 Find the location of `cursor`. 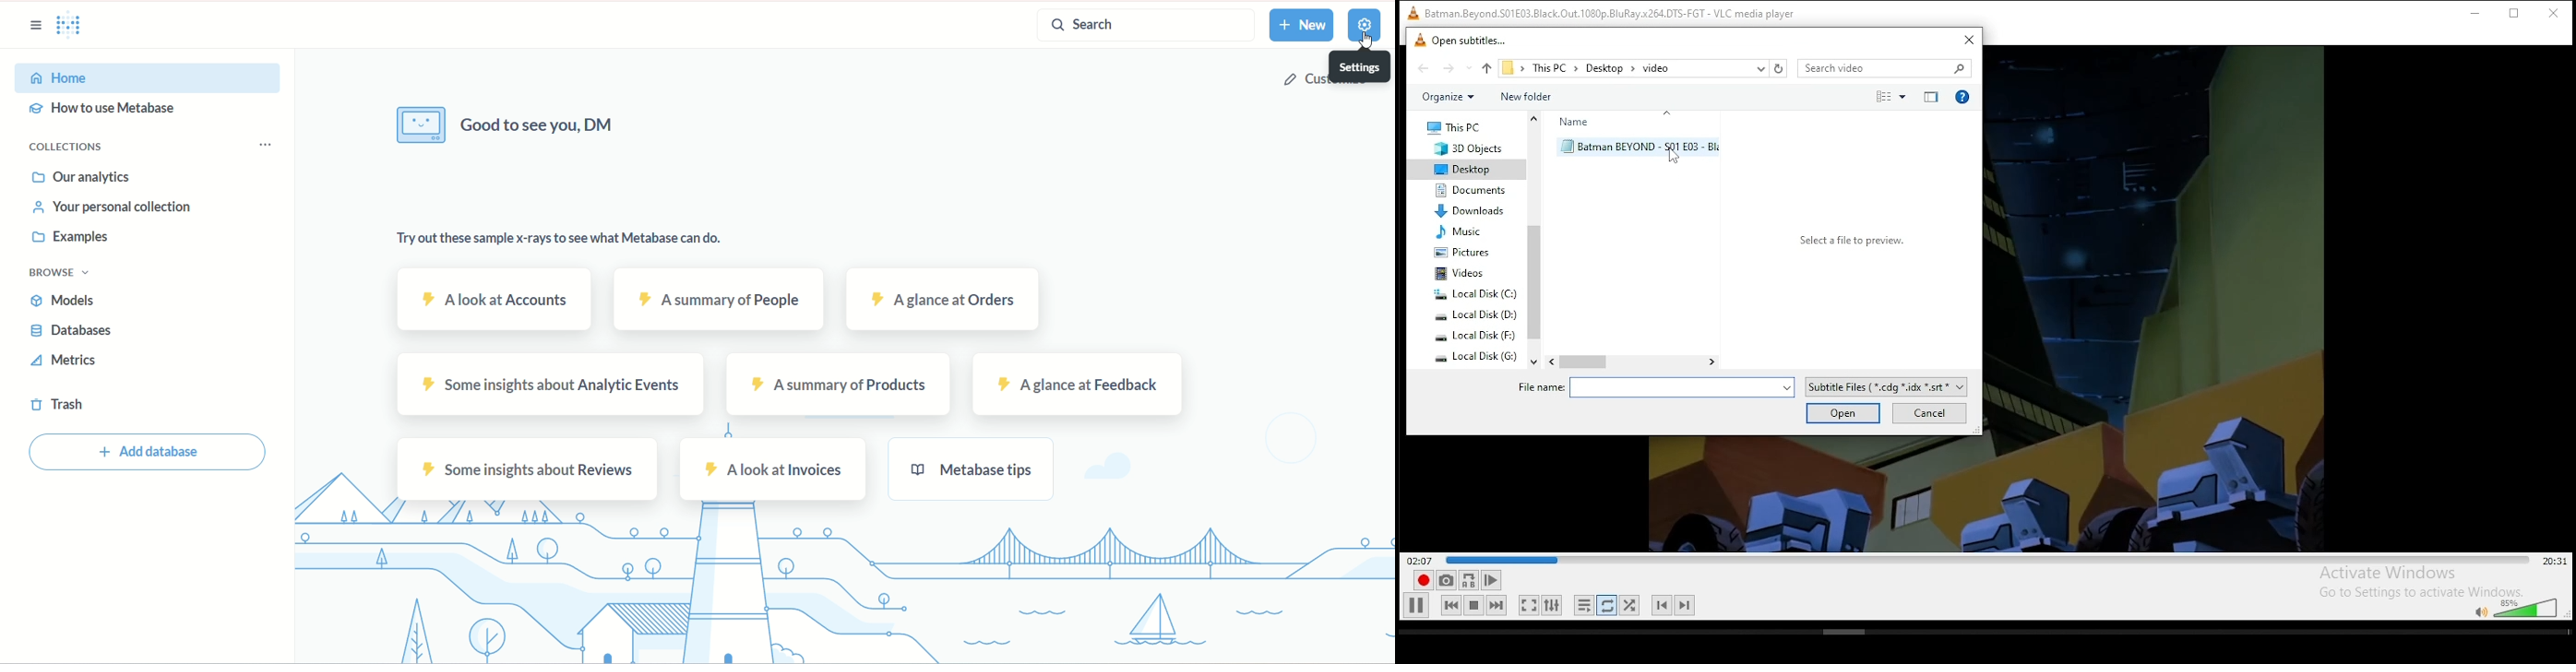

cursor is located at coordinates (1679, 157).